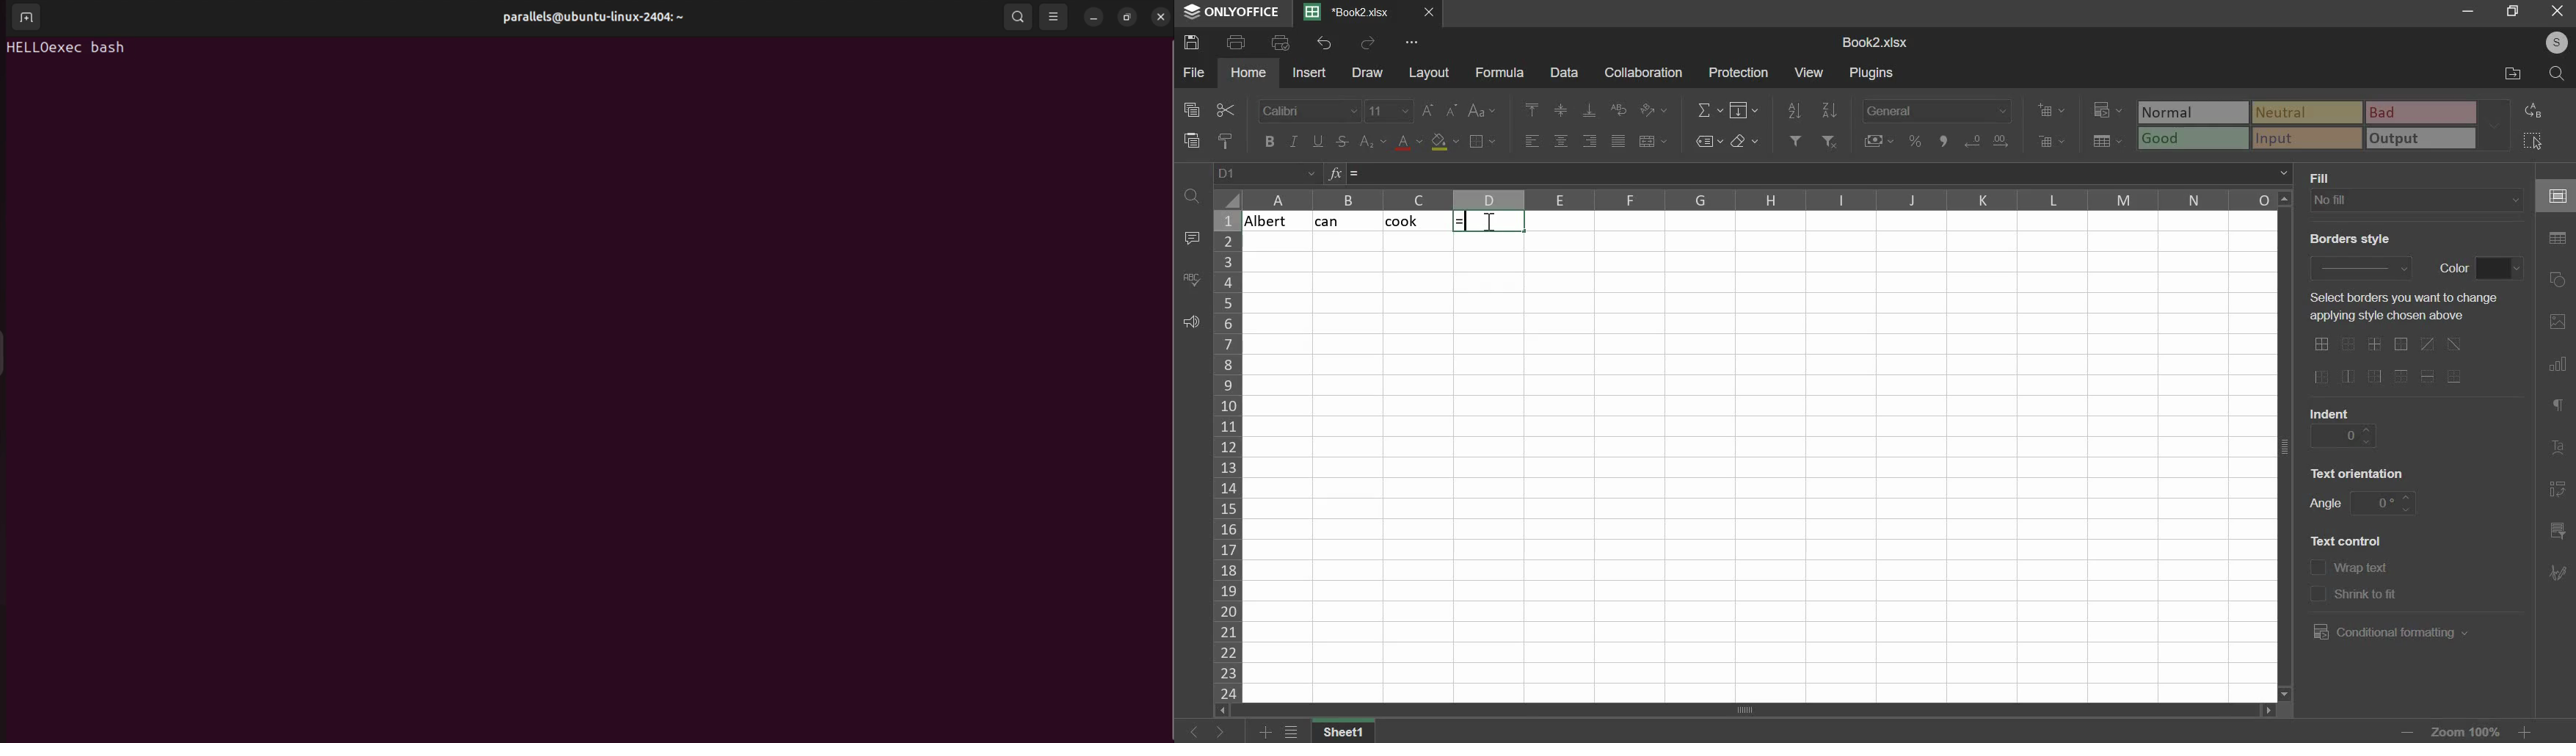 The image size is (2576, 756). What do you see at coordinates (1309, 111) in the screenshot?
I see `font` at bounding box center [1309, 111].